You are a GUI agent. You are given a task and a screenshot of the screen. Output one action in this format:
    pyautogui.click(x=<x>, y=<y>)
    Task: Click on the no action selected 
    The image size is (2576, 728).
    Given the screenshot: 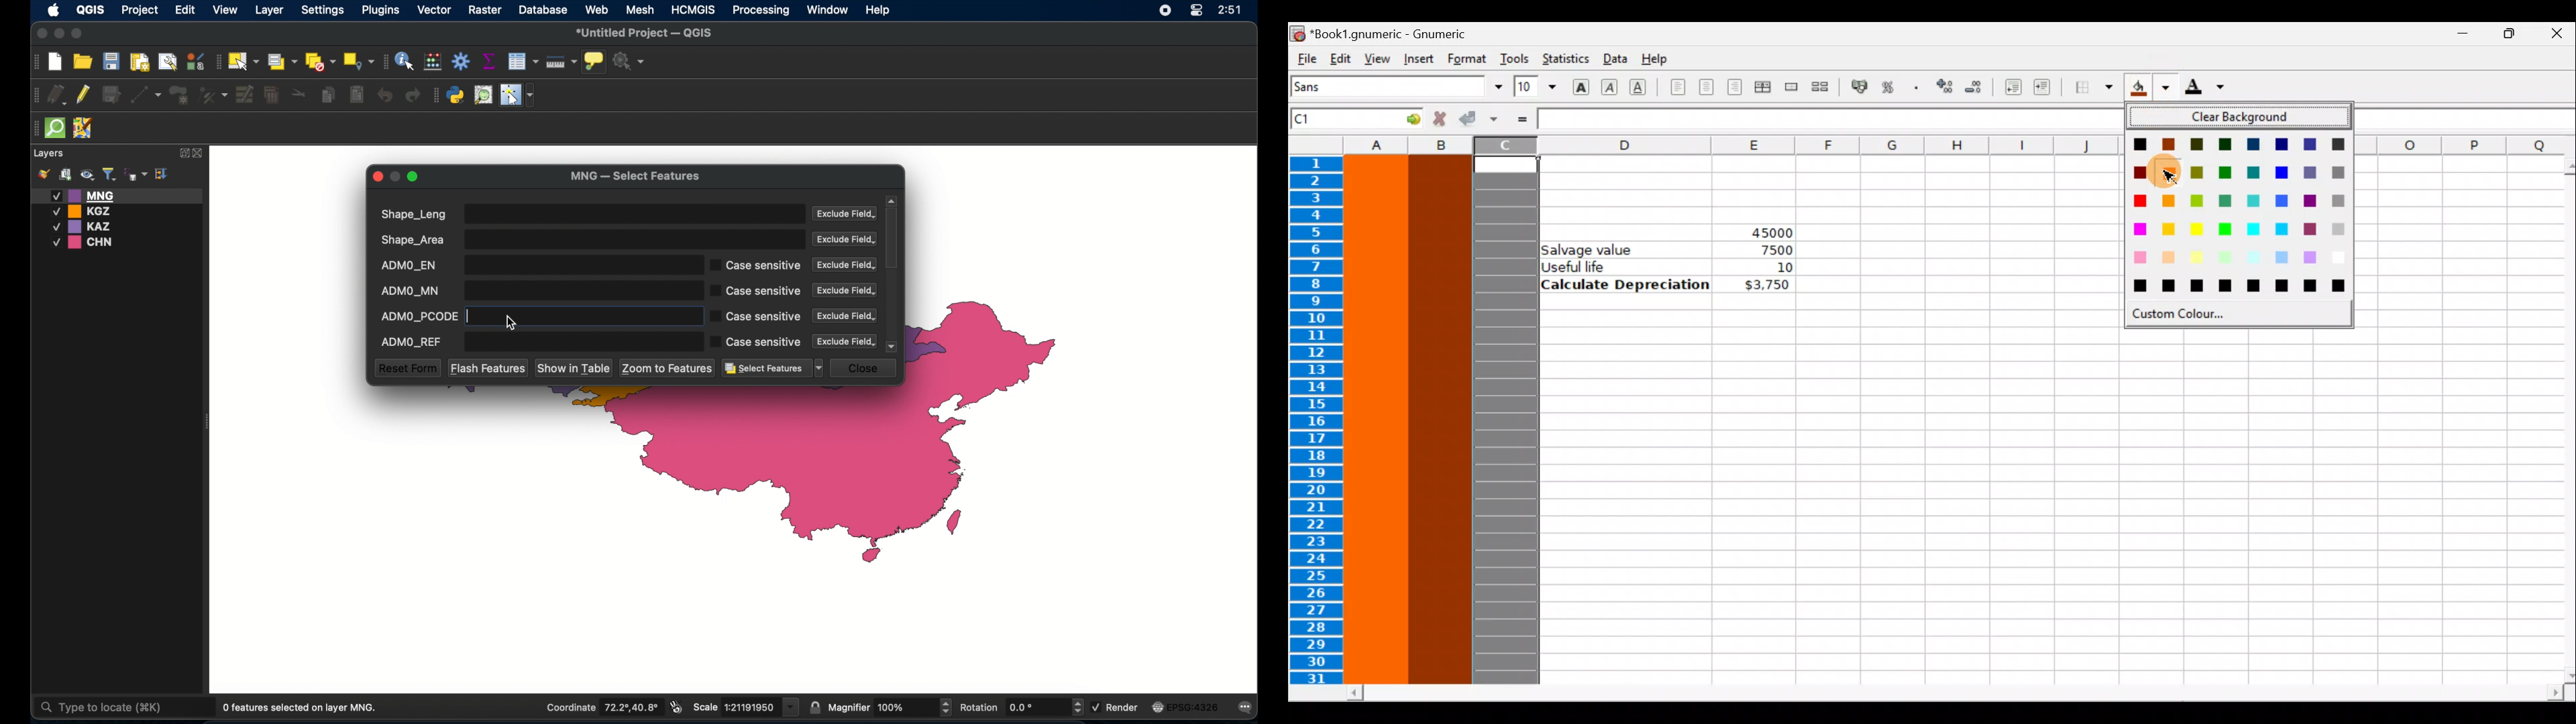 What is the action you would take?
    pyautogui.click(x=630, y=61)
    